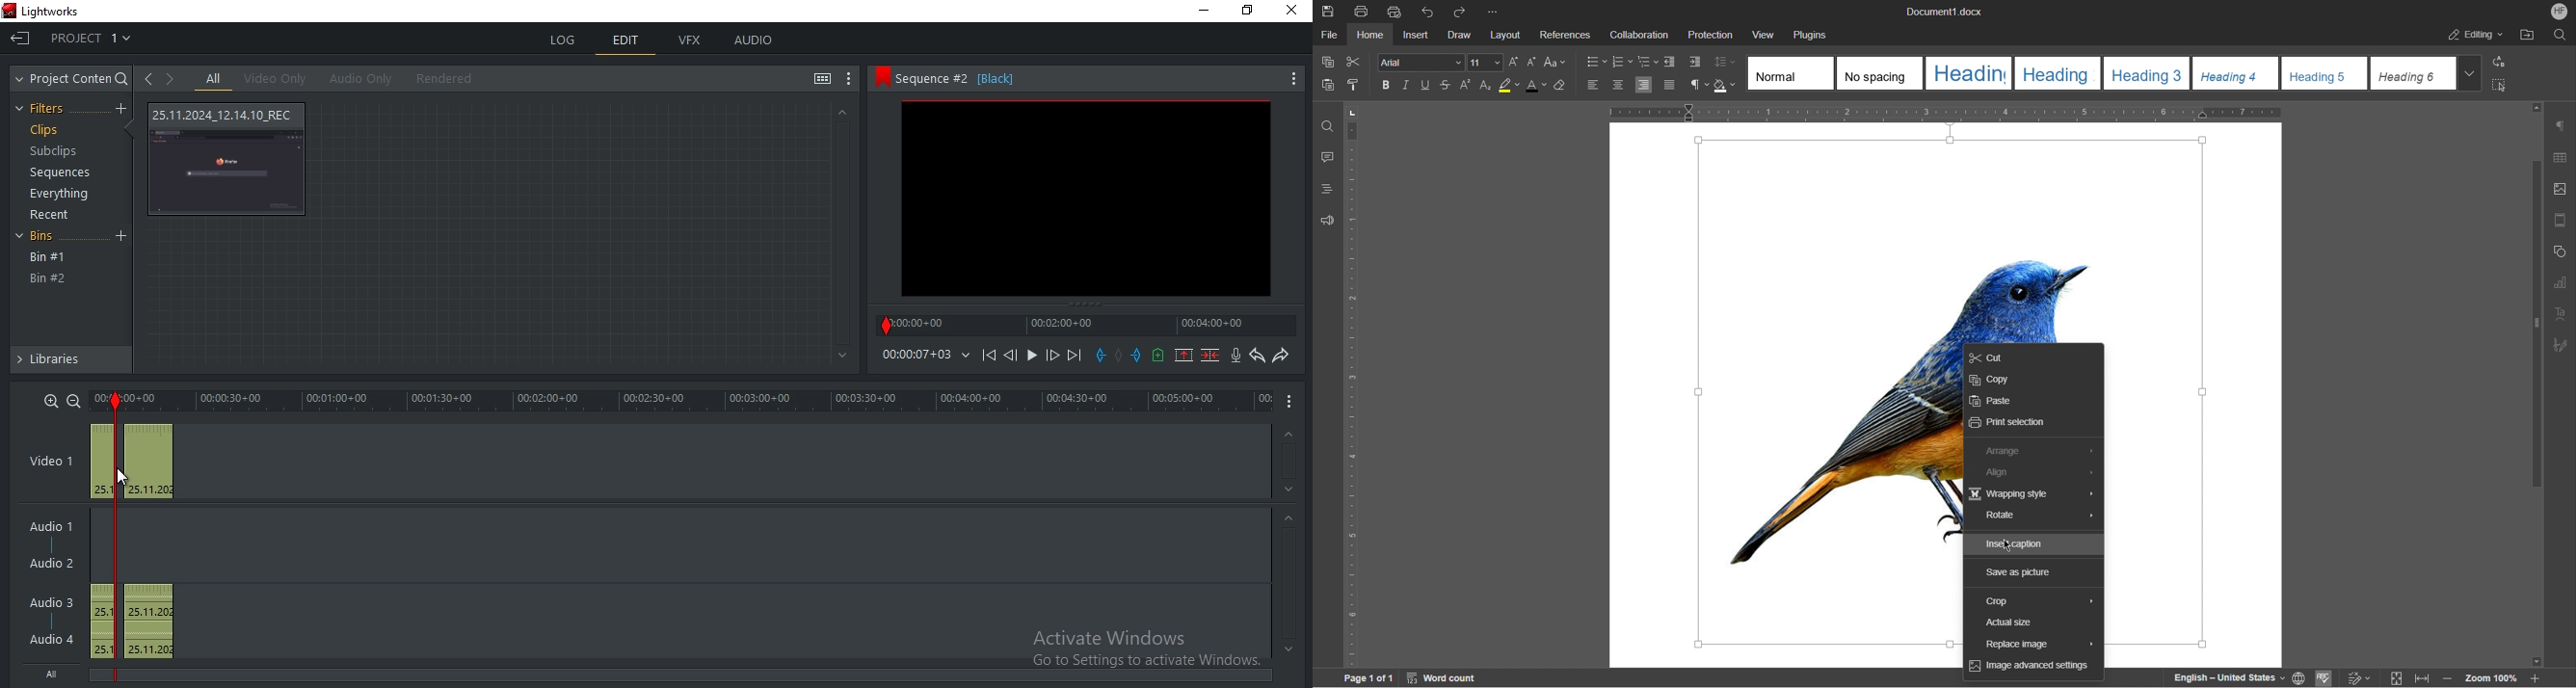  Describe the element at coordinates (1444, 678) in the screenshot. I see `Word Count` at that location.